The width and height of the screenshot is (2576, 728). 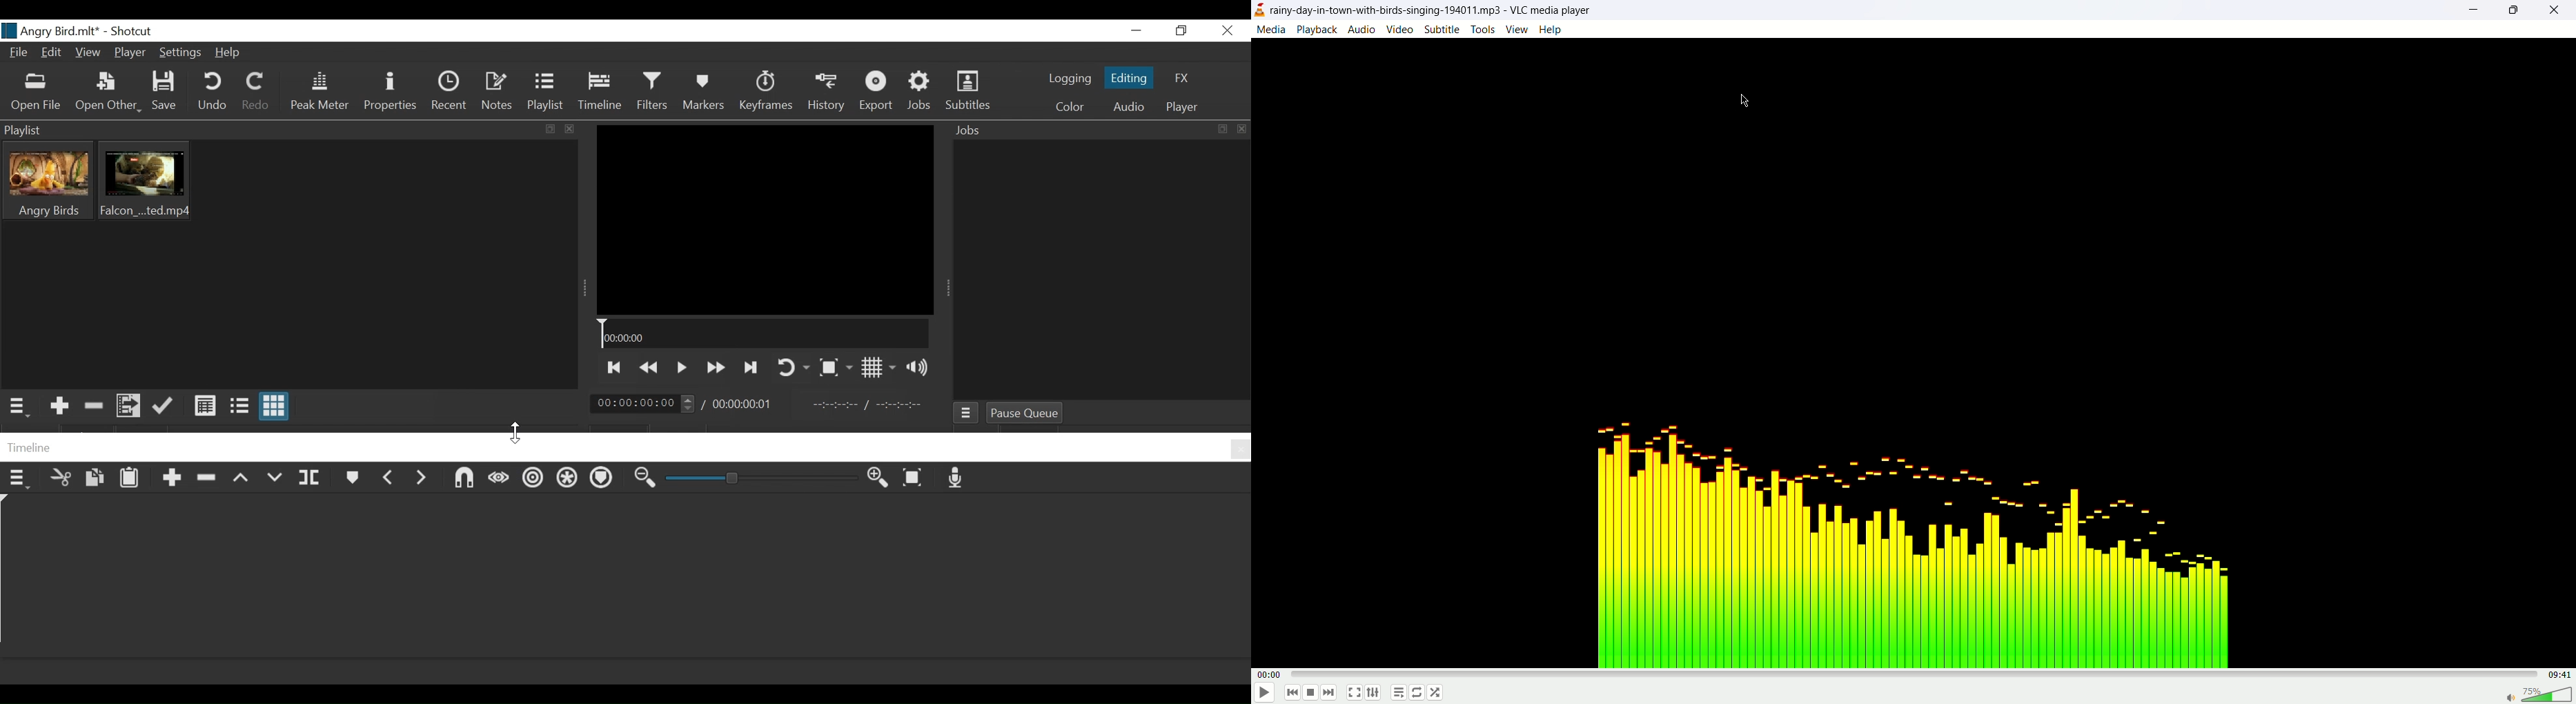 I want to click on Open File, so click(x=36, y=94).